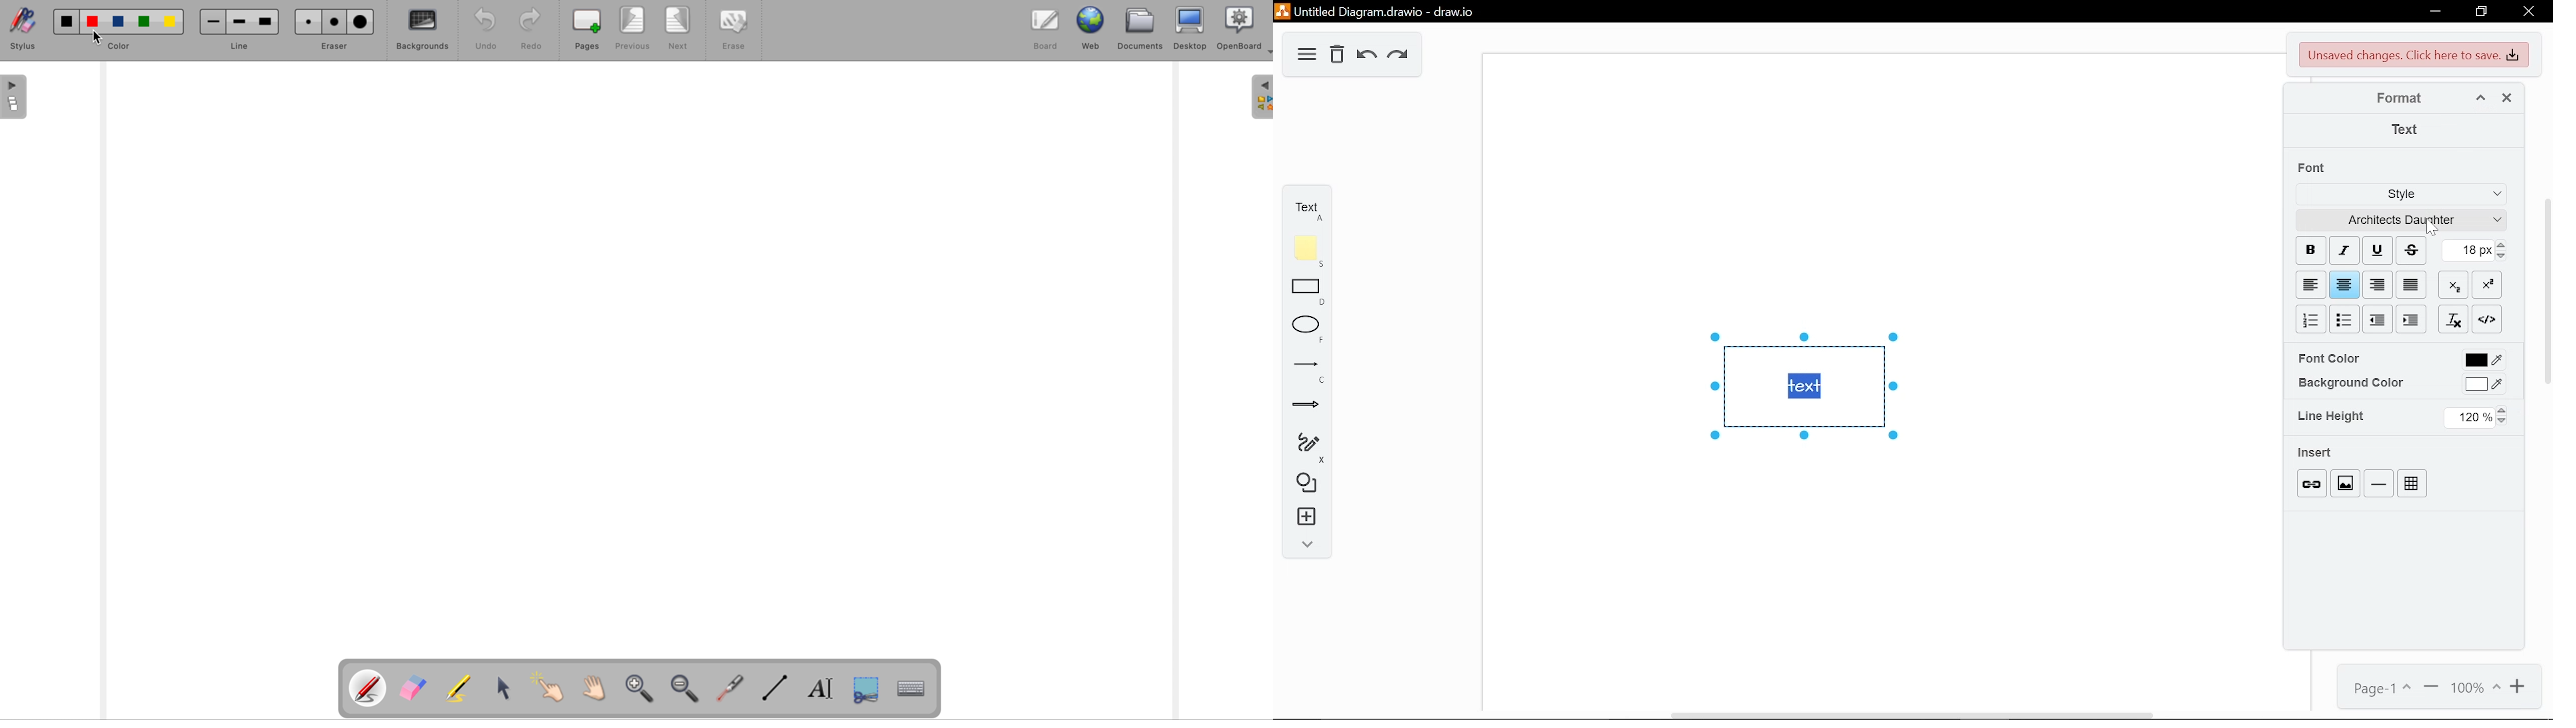 This screenshot has width=2576, height=728. What do you see at coordinates (2547, 290) in the screenshot?
I see `vertical scrollbar` at bounding box center [2547, 290].